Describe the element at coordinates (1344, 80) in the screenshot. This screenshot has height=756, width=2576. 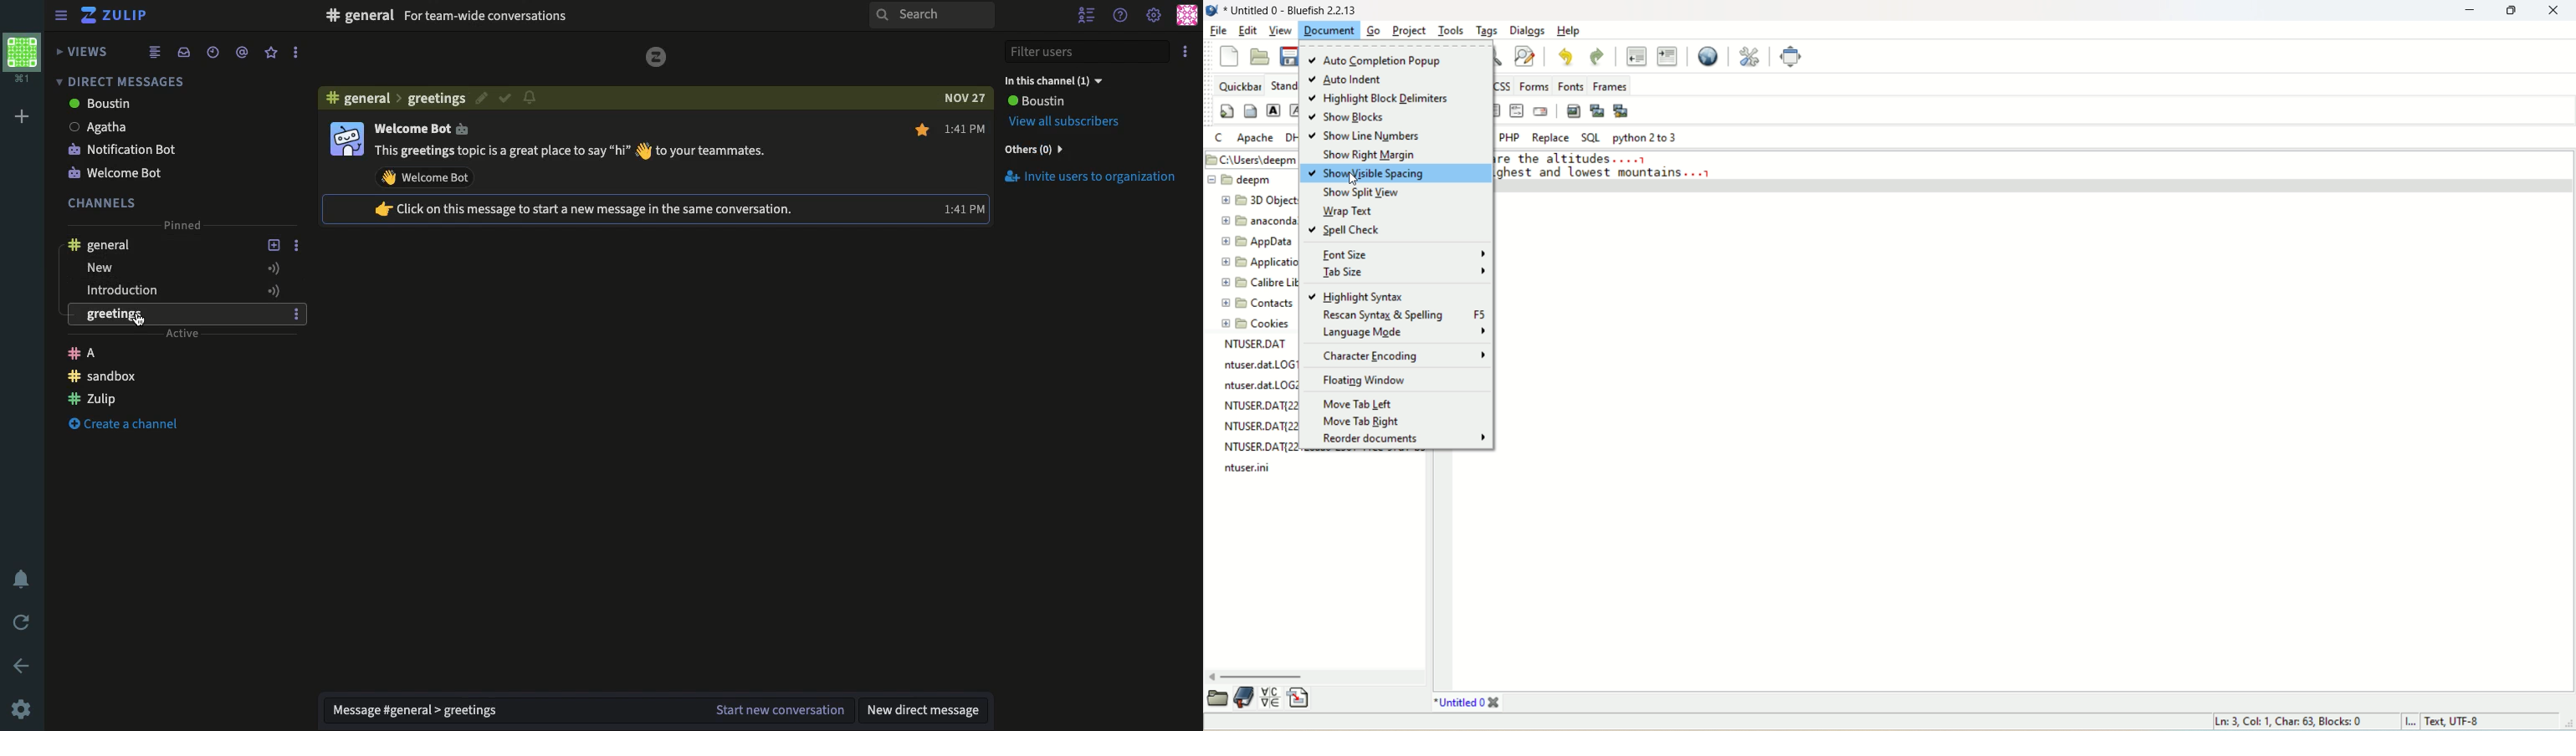
I see `auto indent` at that location.